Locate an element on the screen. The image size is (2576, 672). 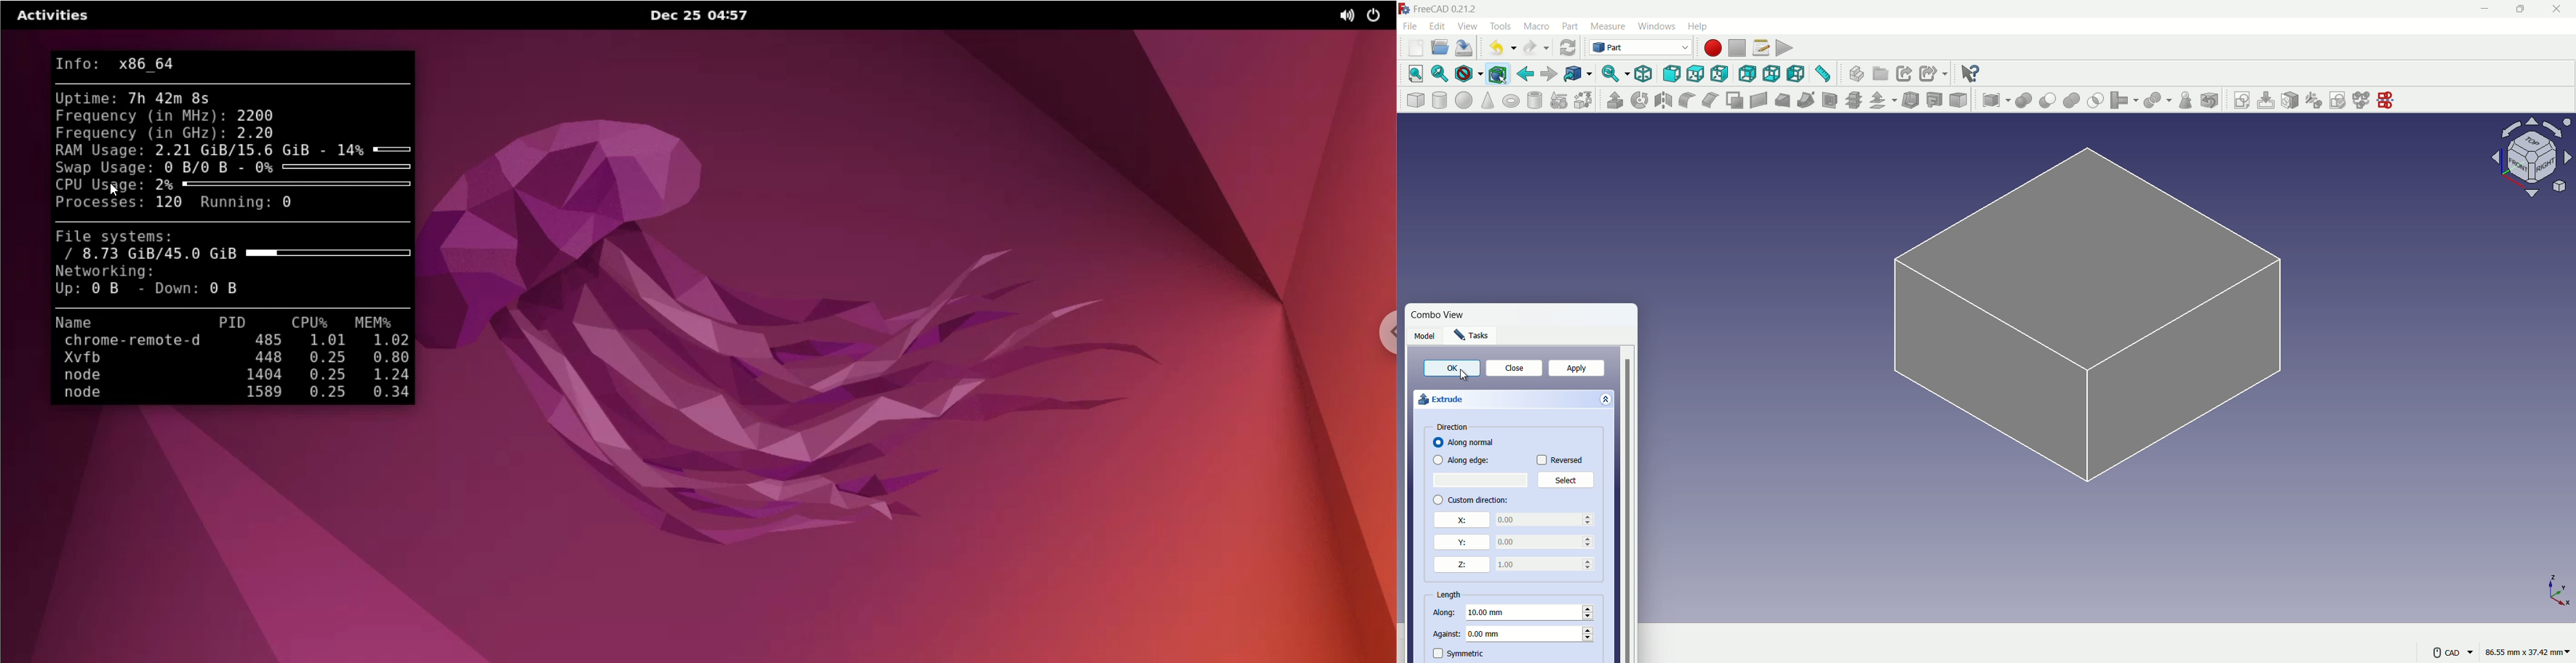
union is located at coordinates (2073, 101).